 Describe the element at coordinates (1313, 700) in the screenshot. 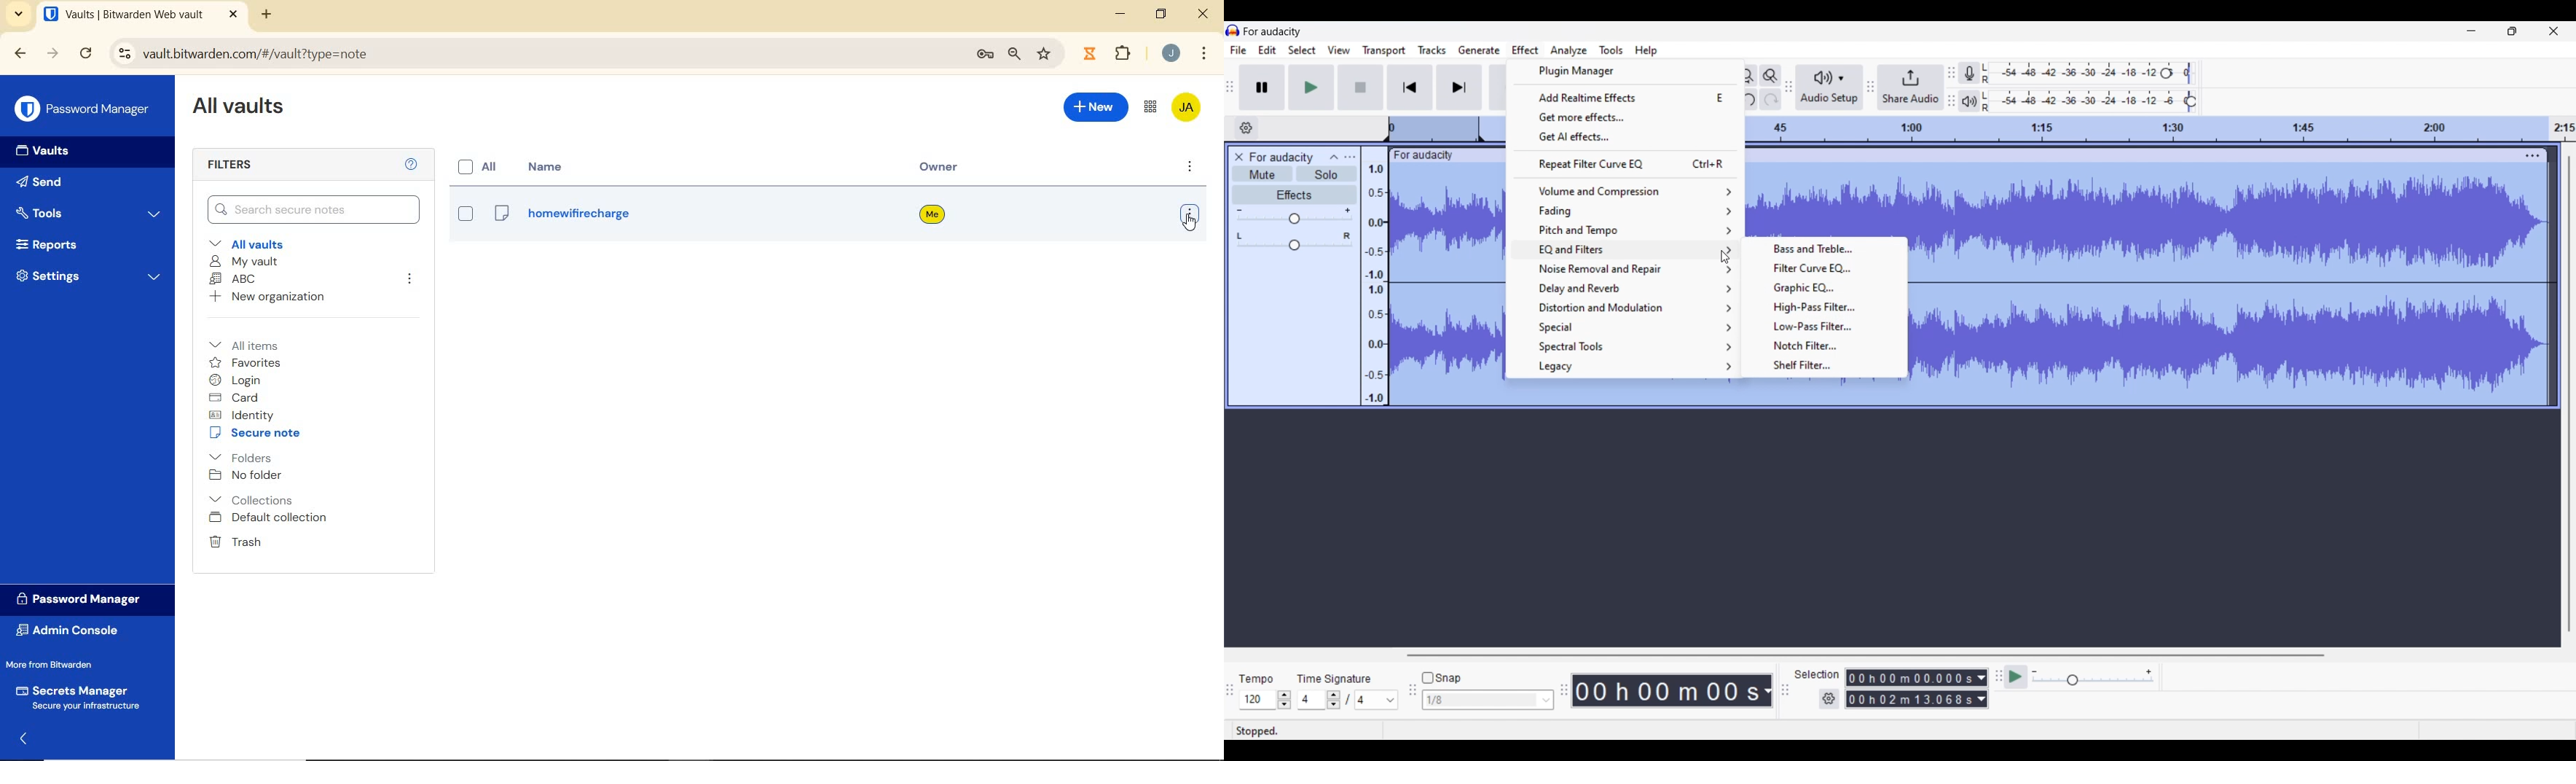

I see `Type in time signature` at that location.